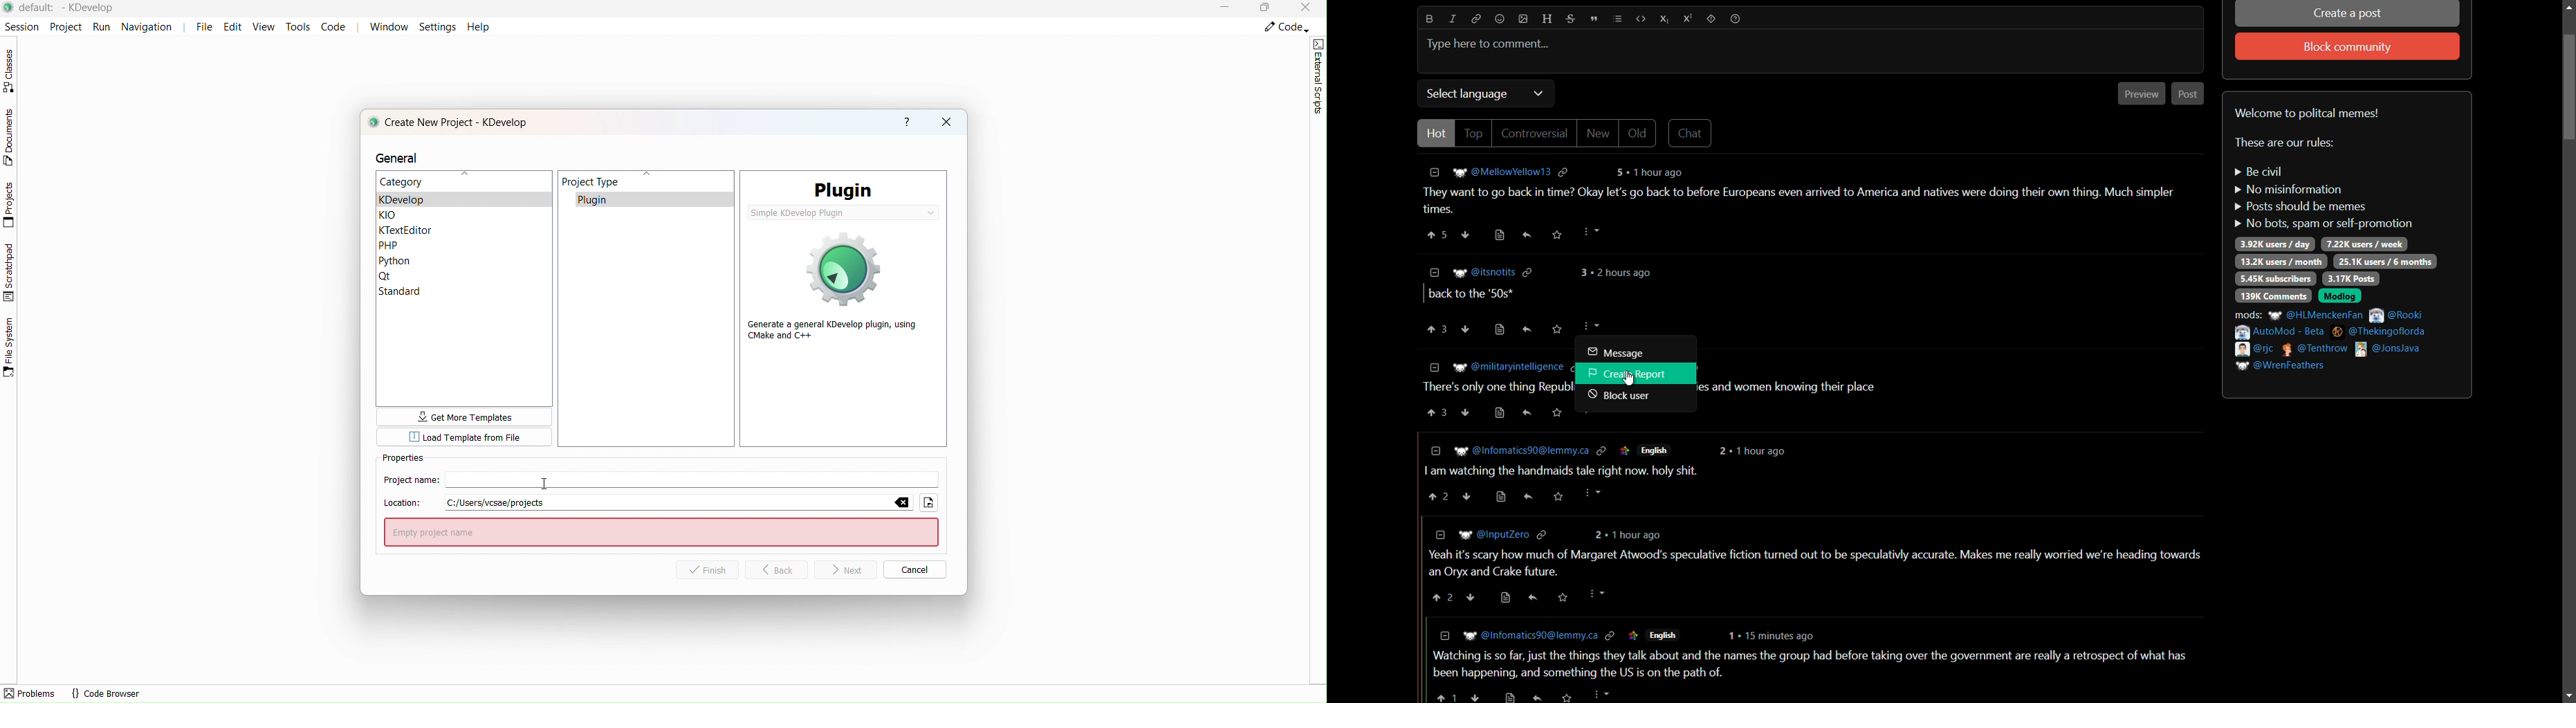 The height and width of the screenshot is (728, 2576). Describe the element at coordinates (1787, 391) in the screenshot. I see `comment-3` at that location.